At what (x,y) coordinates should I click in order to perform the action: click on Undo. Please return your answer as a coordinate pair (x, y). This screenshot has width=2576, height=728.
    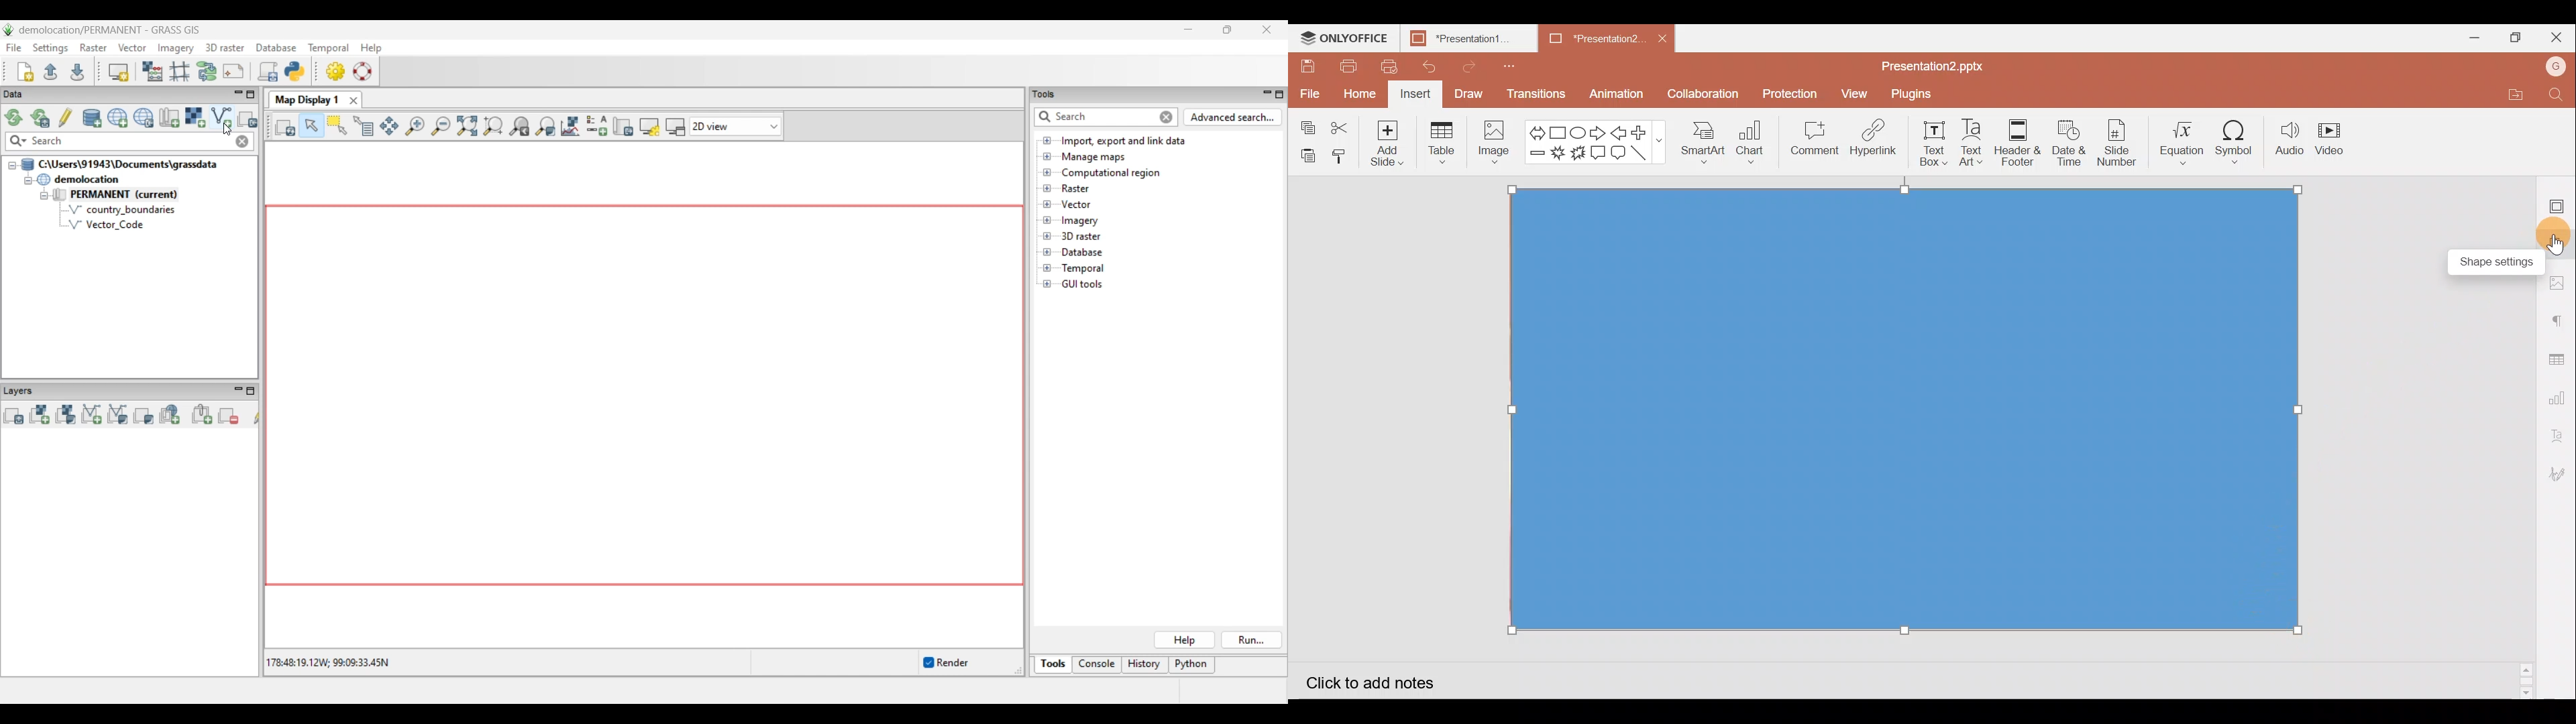
    Looking at the image, I should click on (1430, 67).